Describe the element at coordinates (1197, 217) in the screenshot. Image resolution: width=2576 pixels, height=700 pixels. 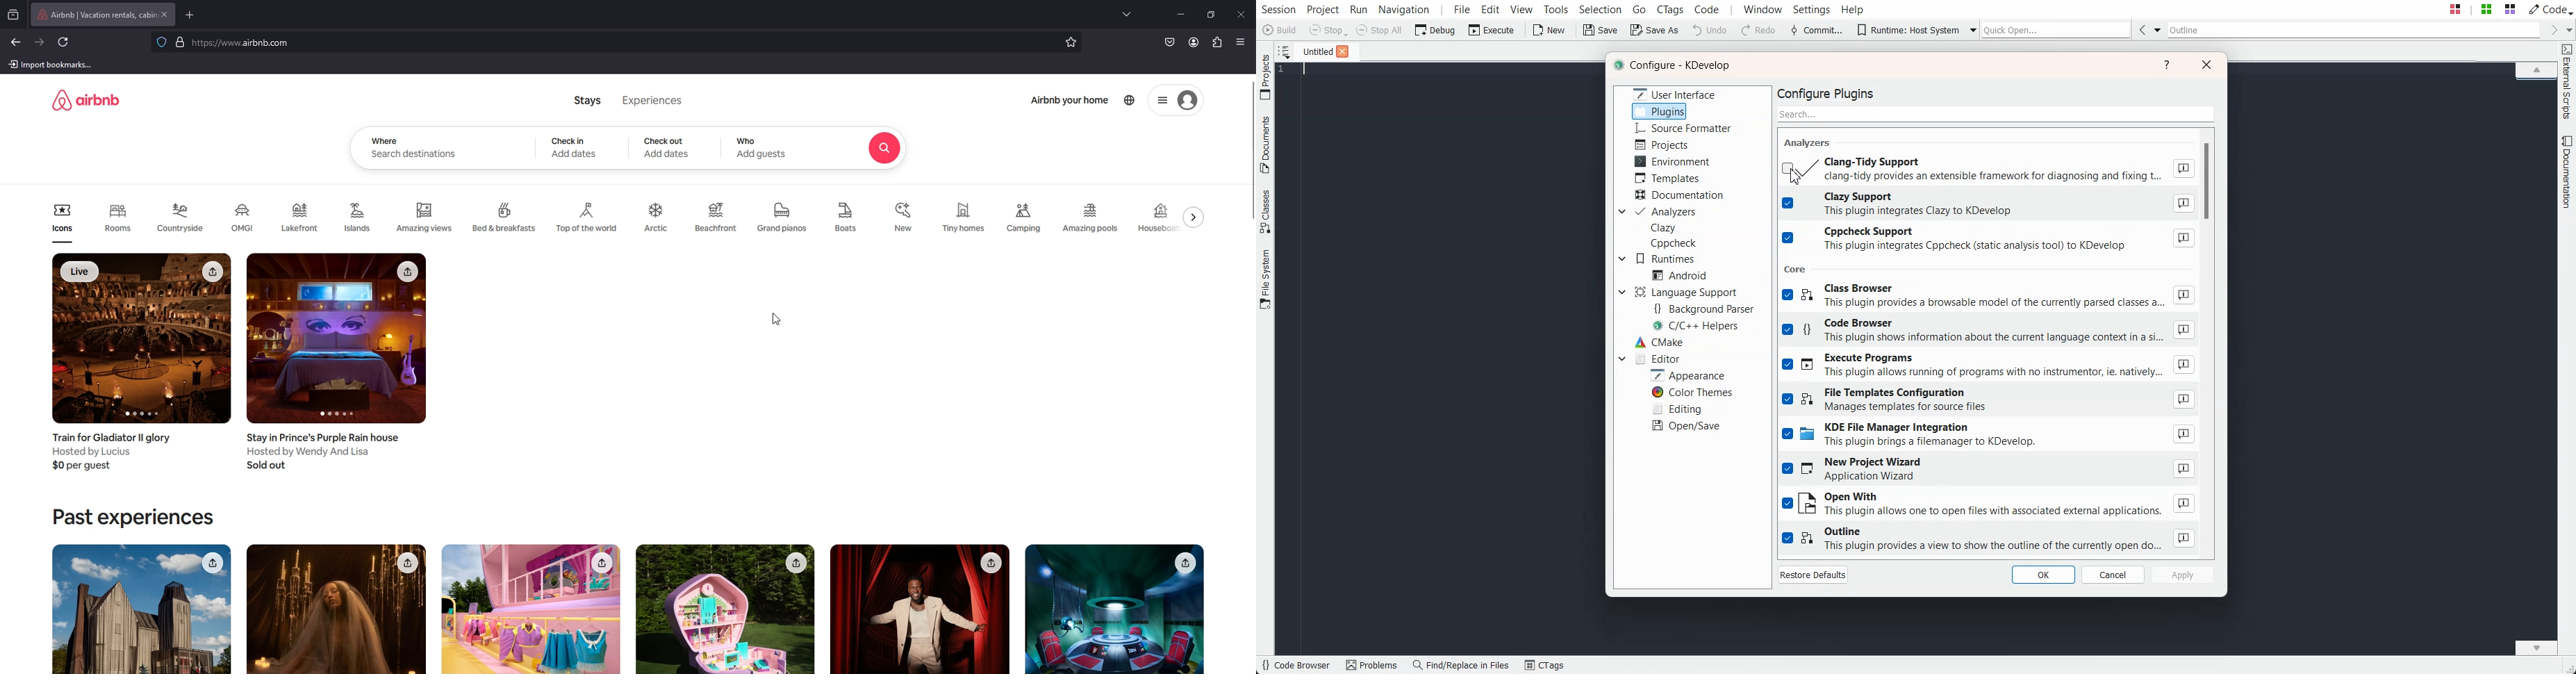
I see `swipe to right` at that location.